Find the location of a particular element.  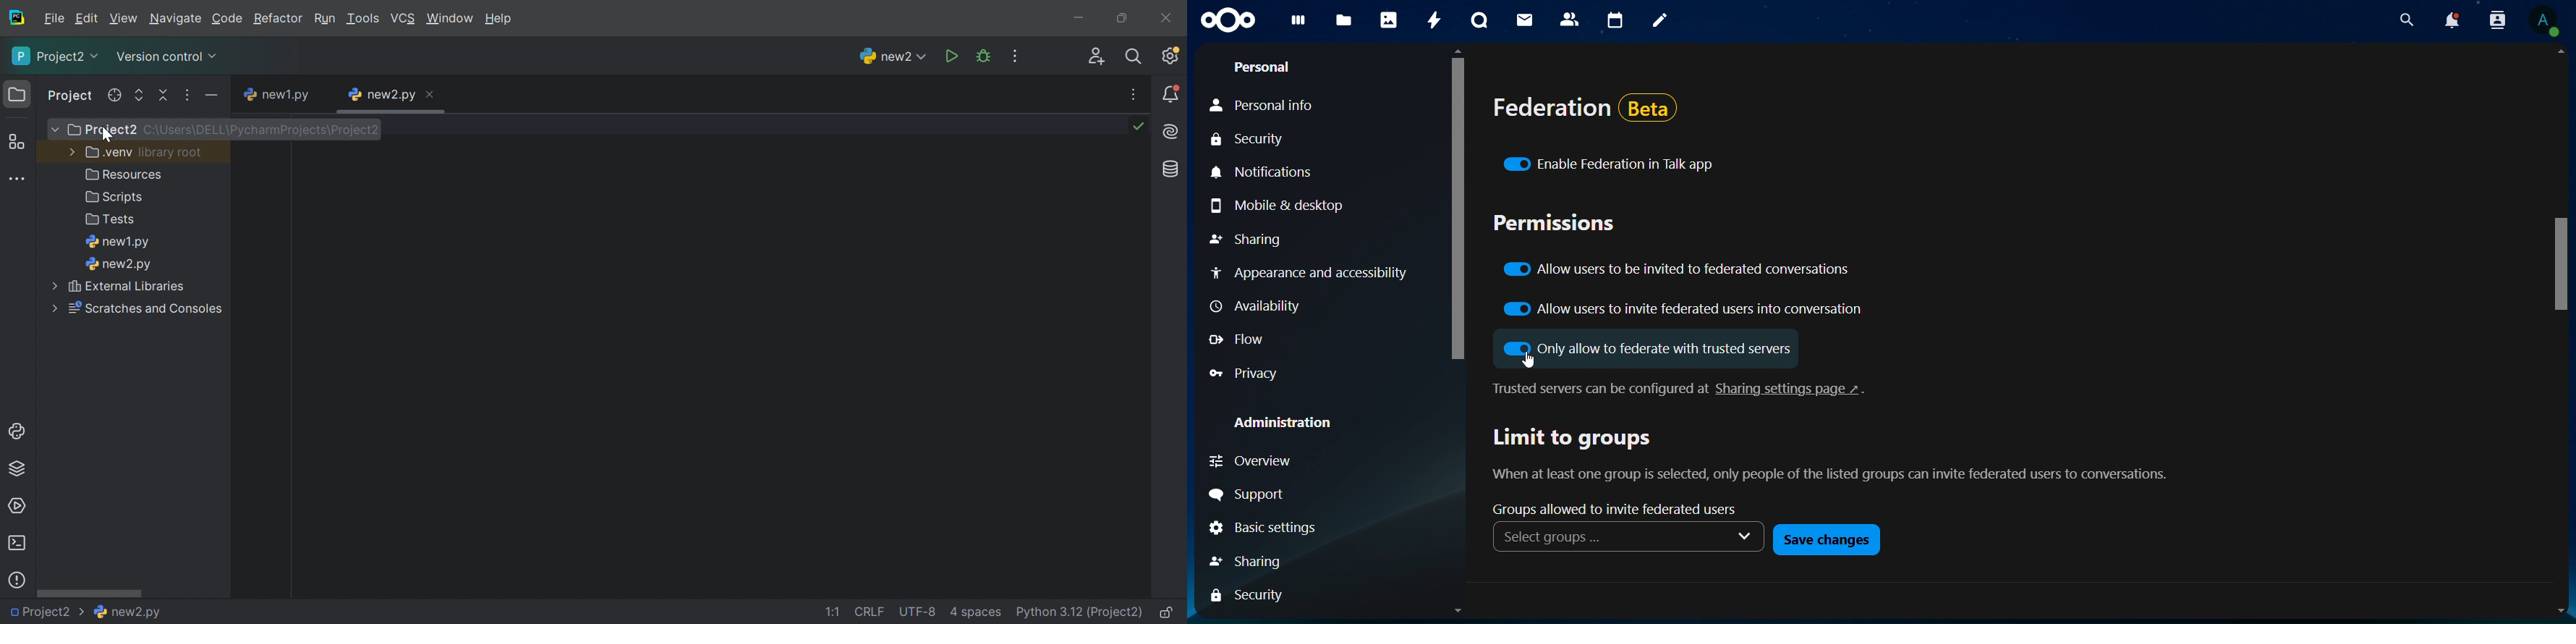

Hide is located at coordinates (209, 96).